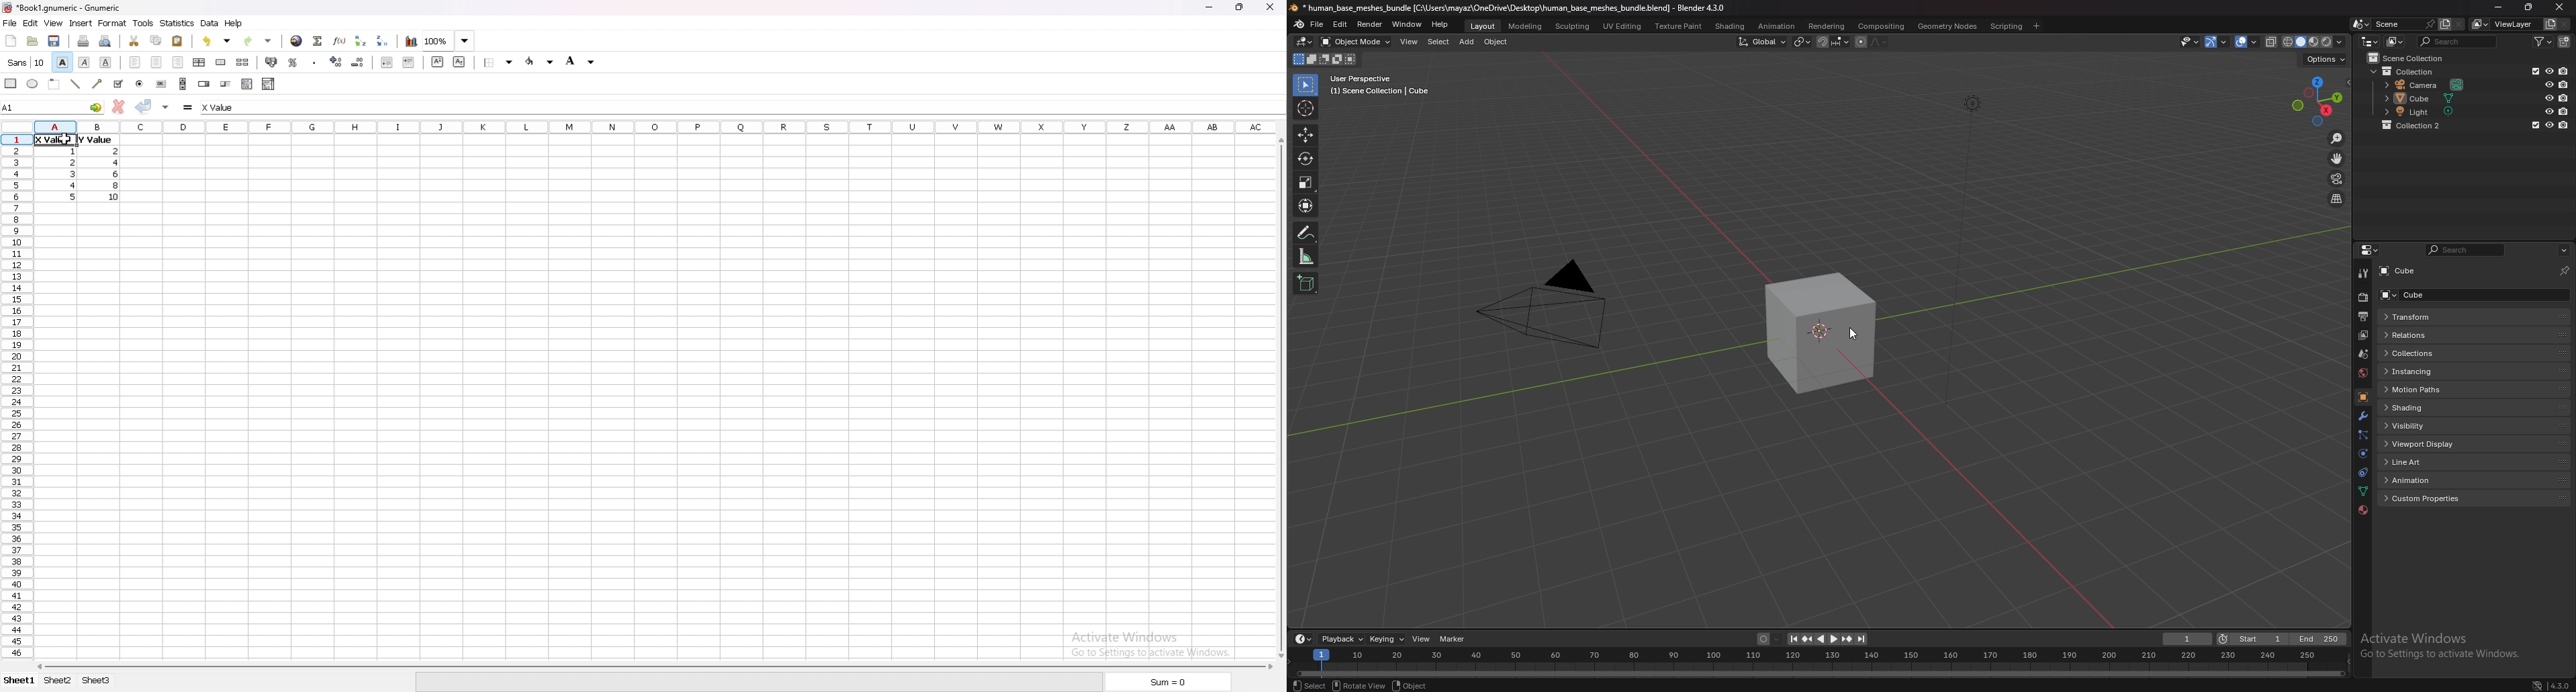 Image resolution: width=2576 pixels, height=700 pixels. I want to click on rendering, so click(1827, 26).